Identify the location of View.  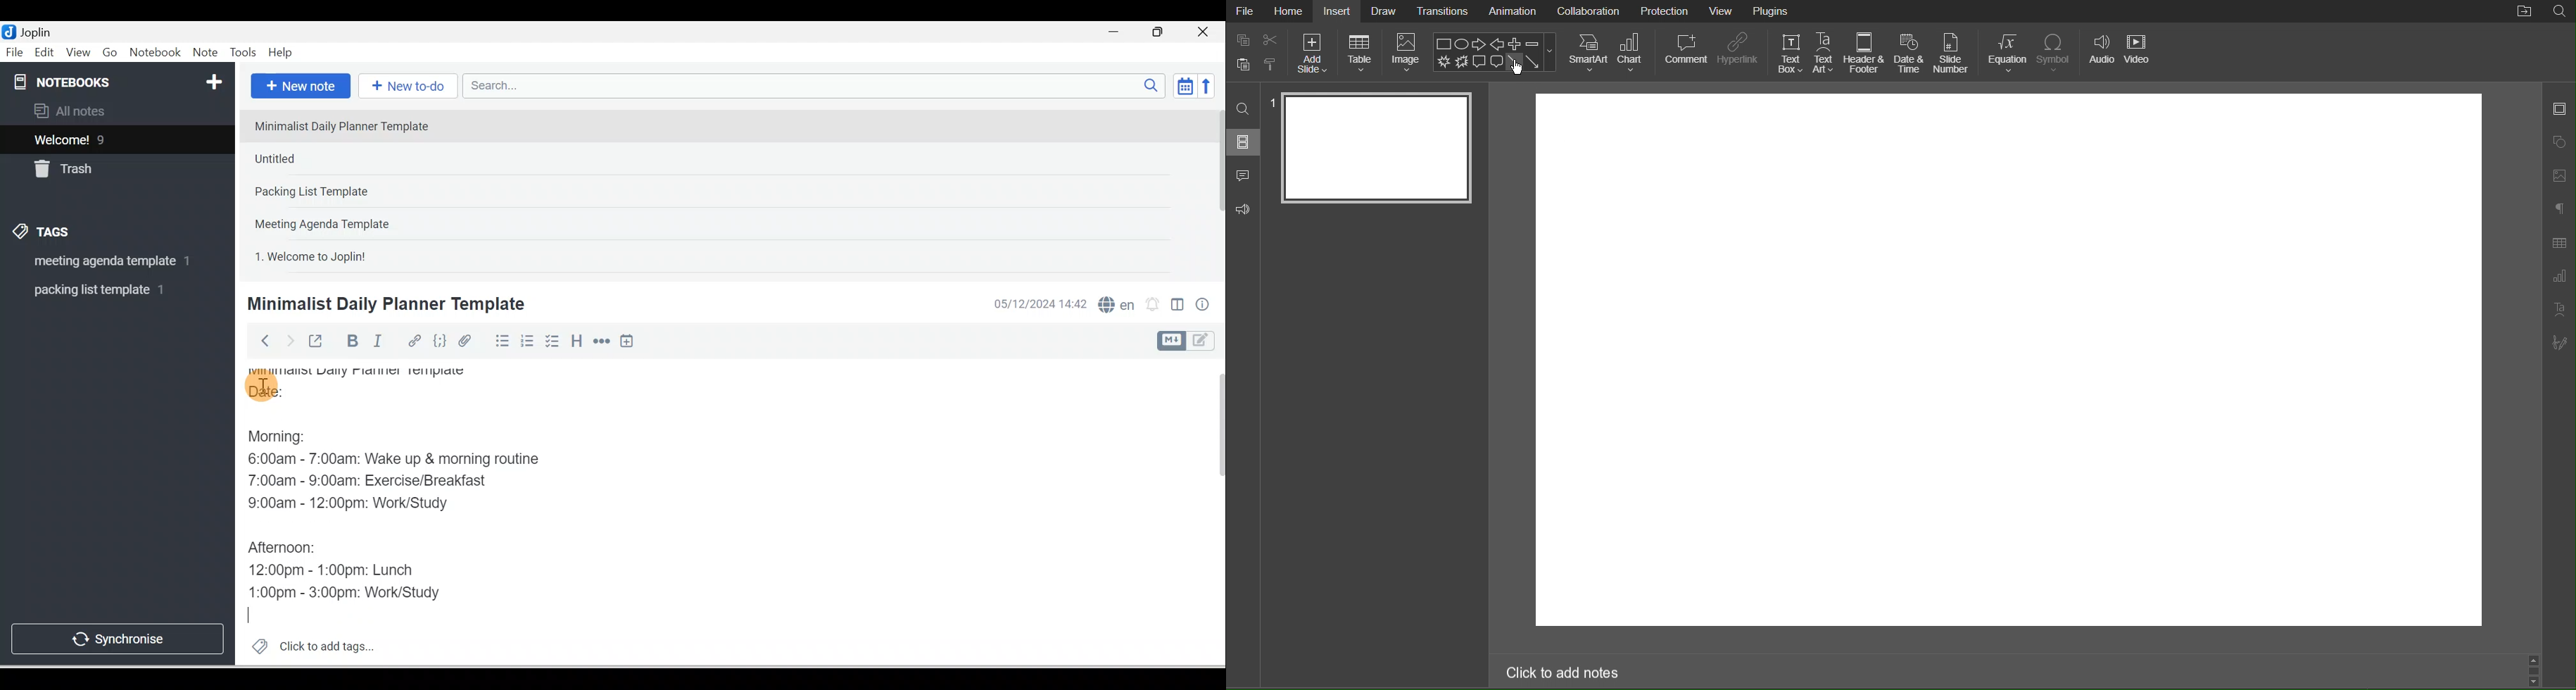
(78, 53).